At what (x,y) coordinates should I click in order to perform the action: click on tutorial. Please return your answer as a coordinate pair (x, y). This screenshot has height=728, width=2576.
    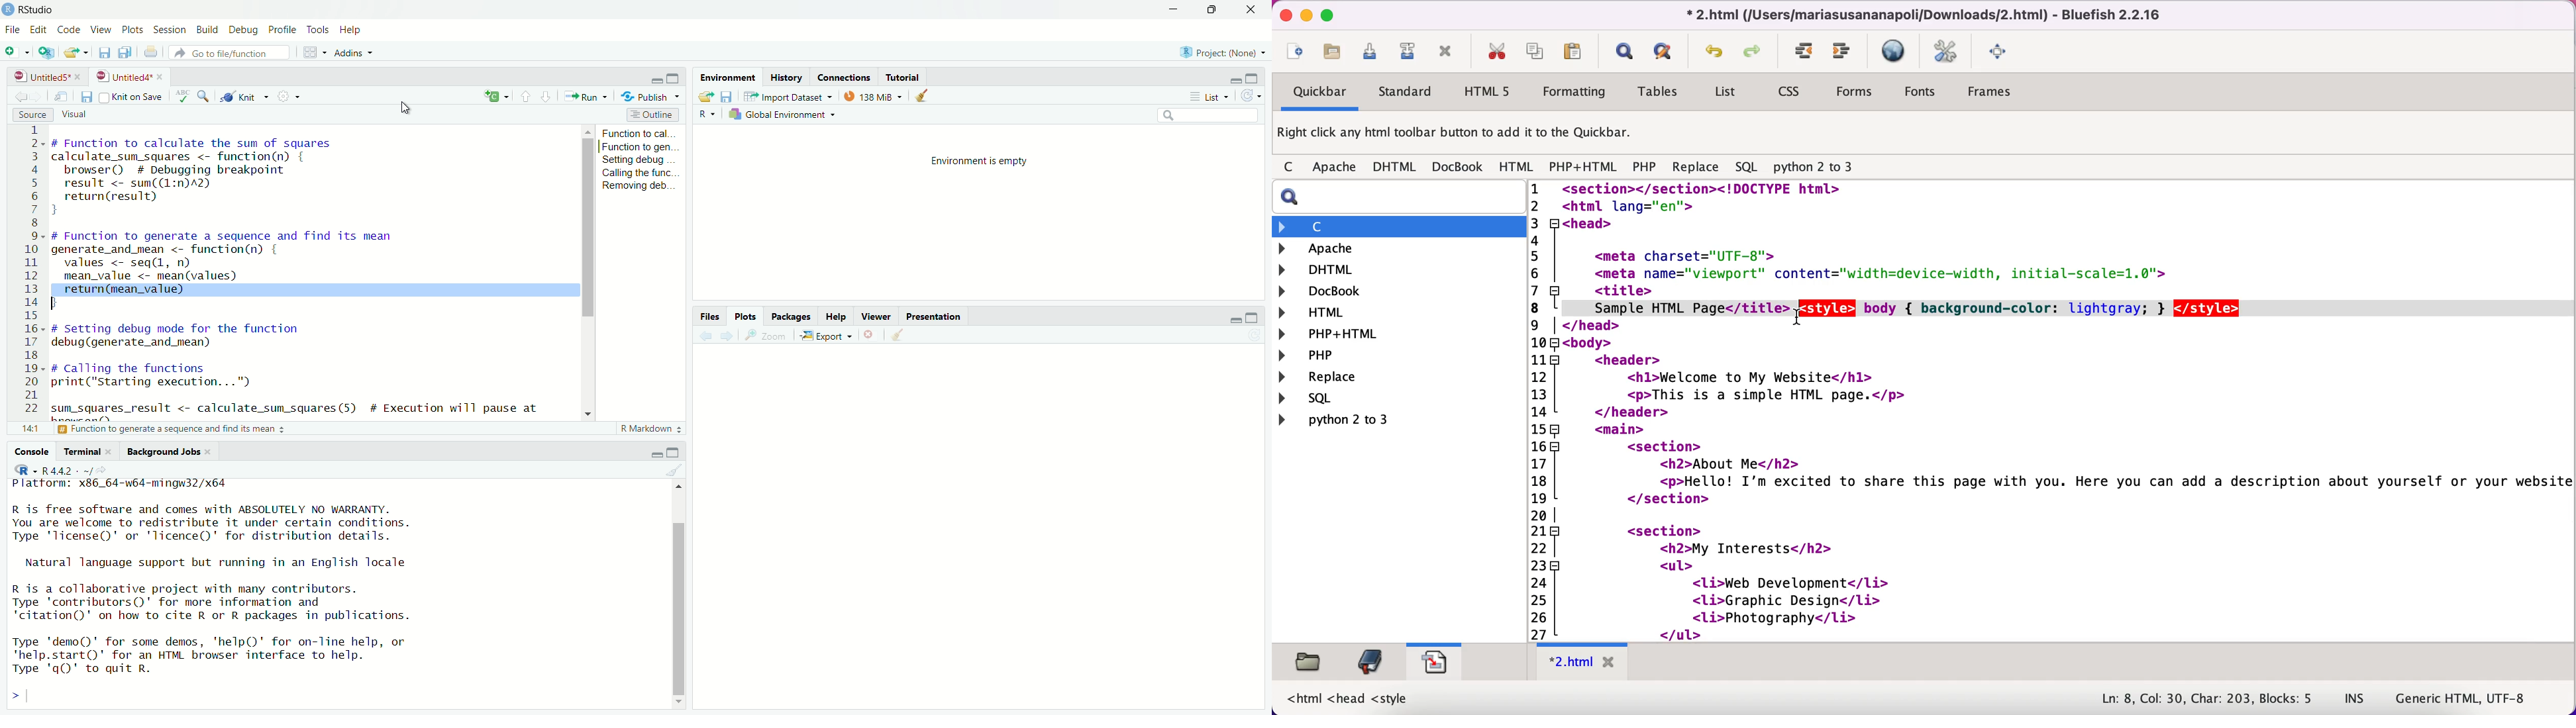
    Looking at the image, I should click on (905, 75).